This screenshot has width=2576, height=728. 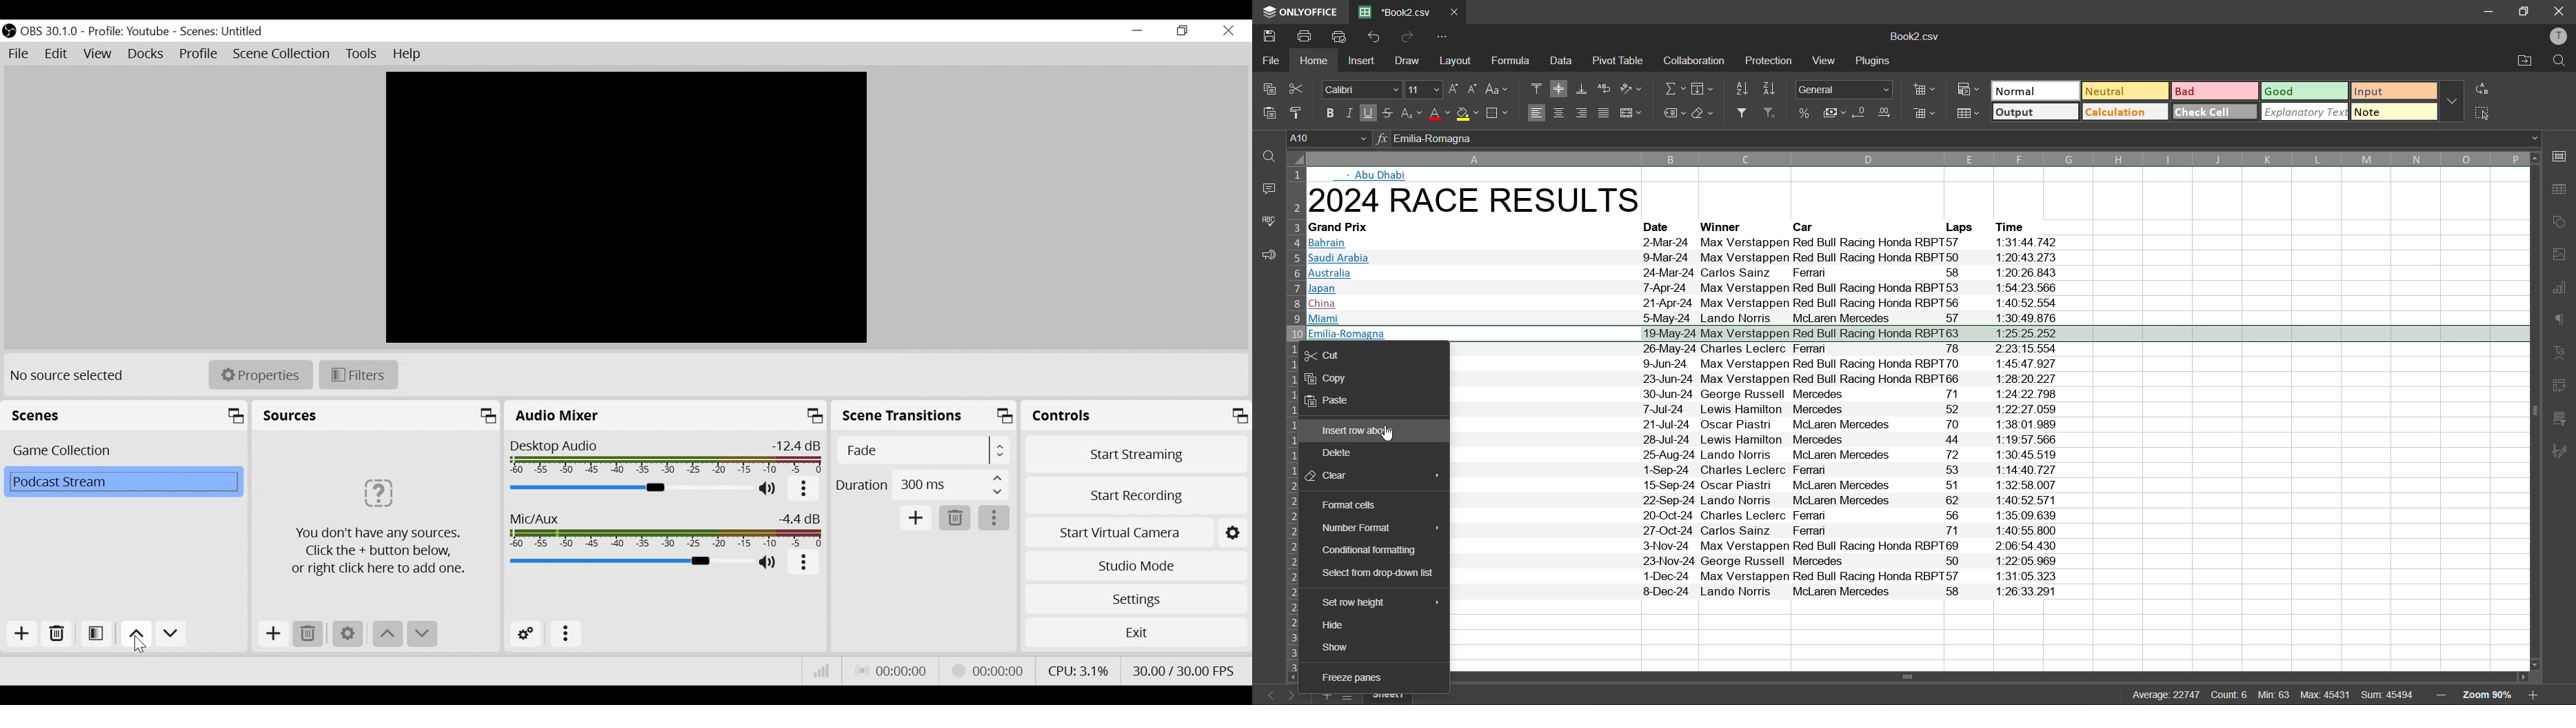 I want to click on Settings, so click(x=1136, y=599).